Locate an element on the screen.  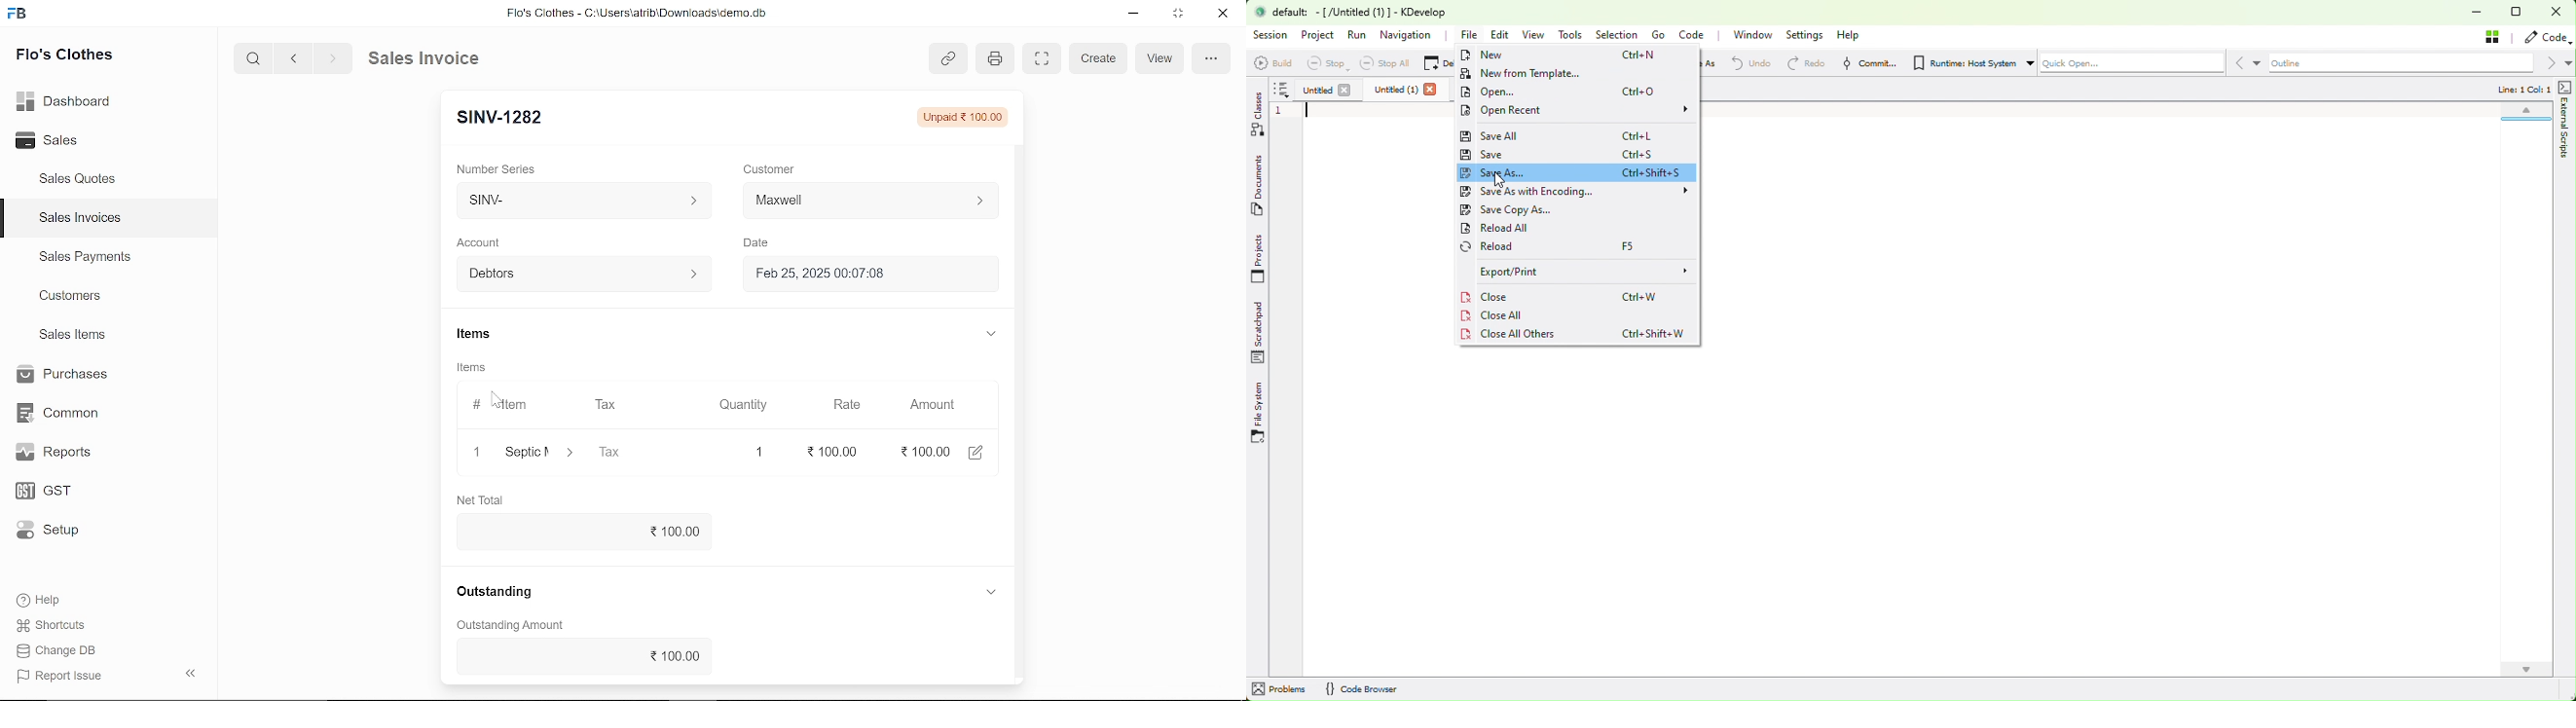
print is located at coordinates (995, 60).